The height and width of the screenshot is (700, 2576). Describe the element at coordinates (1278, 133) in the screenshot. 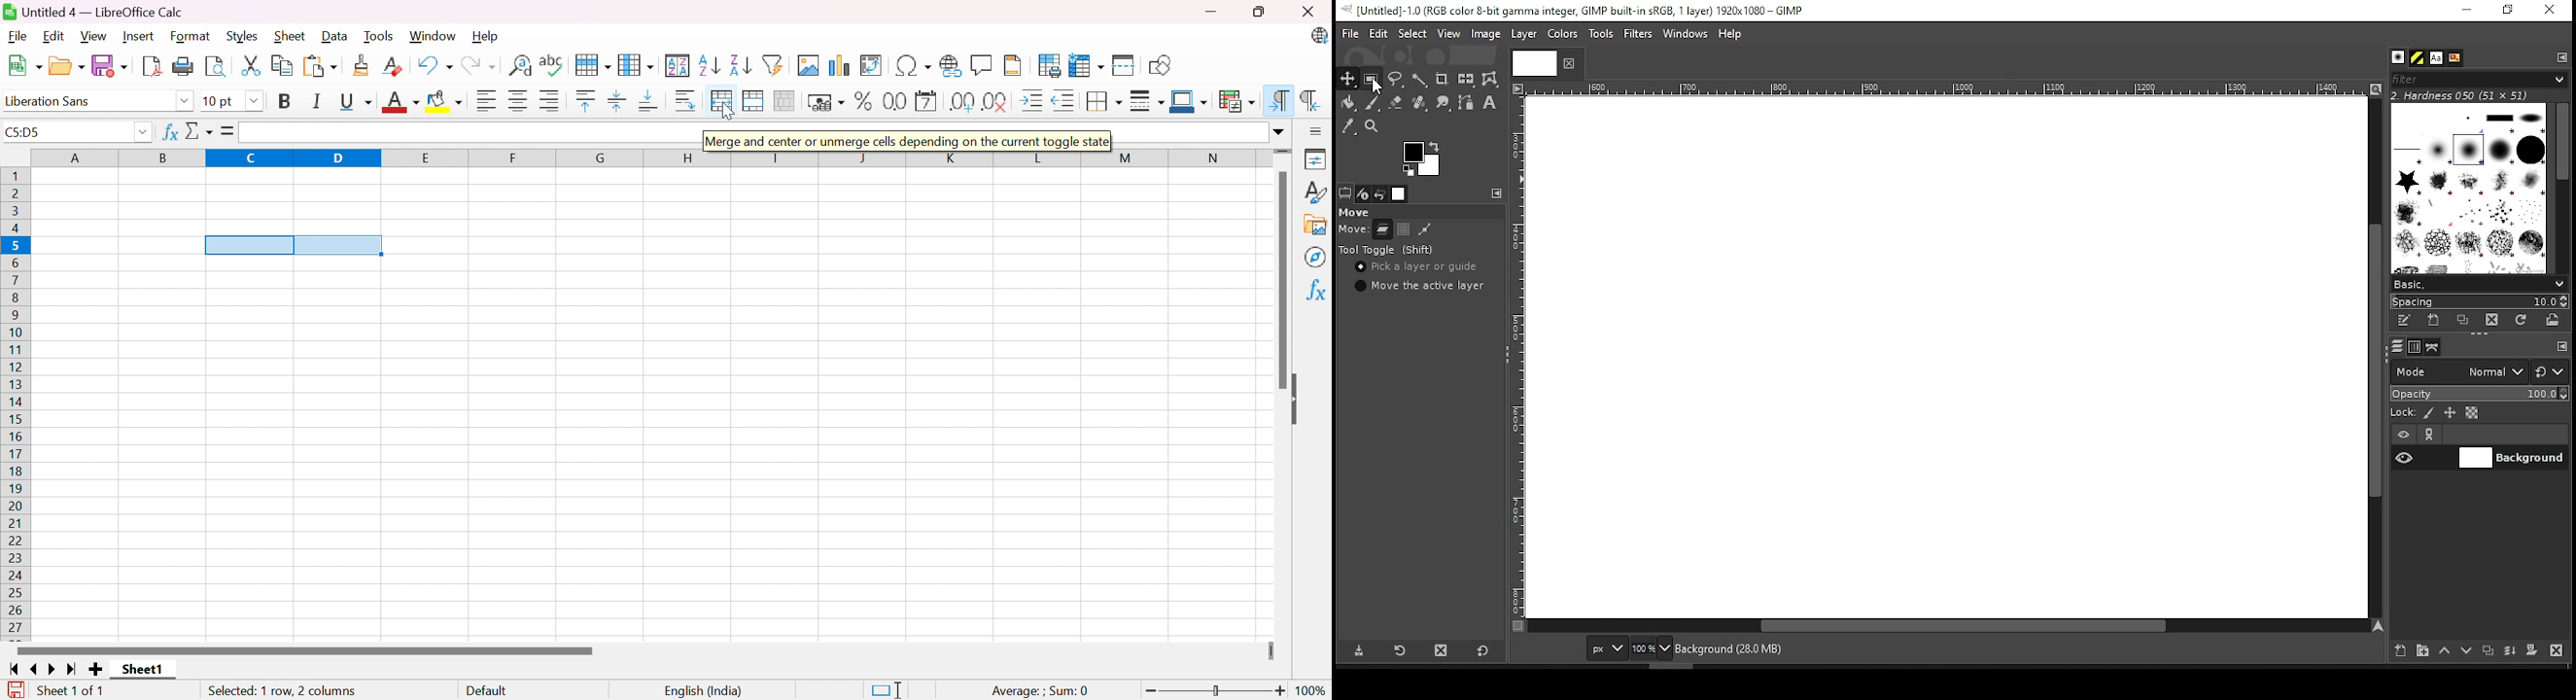

I see `Drop Down` at that location.